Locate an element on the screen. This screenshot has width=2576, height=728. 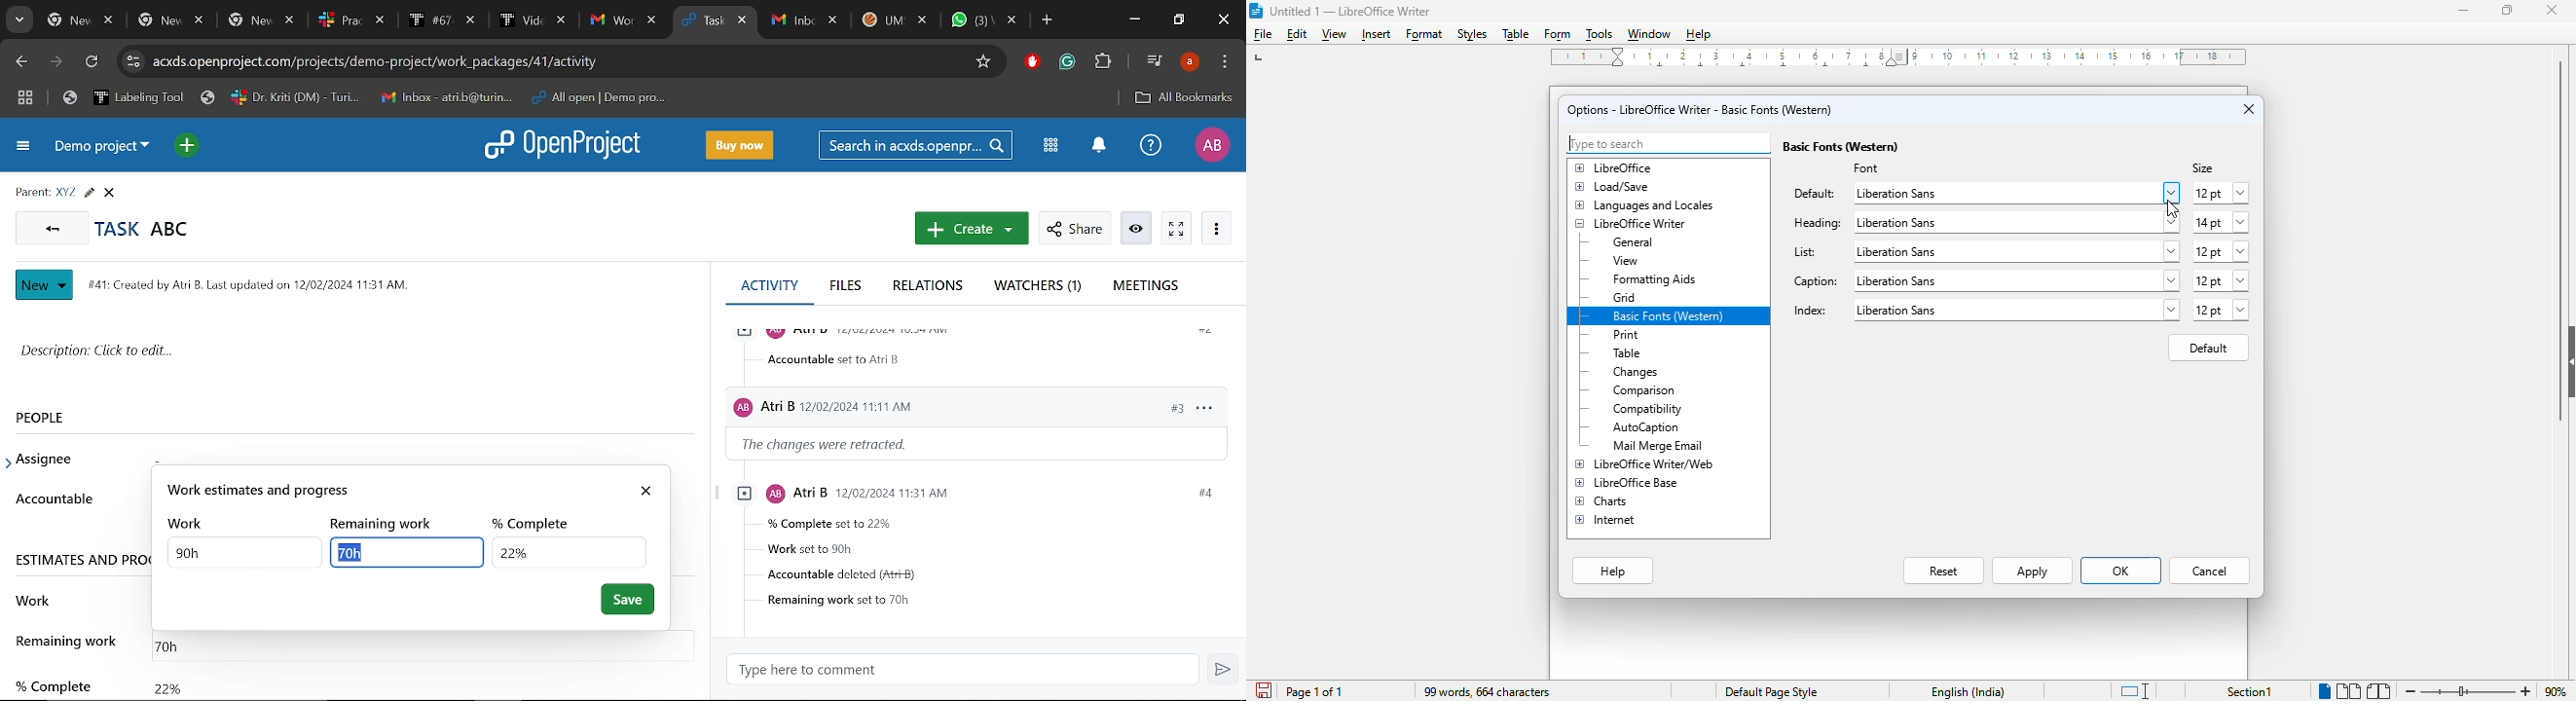
Profile is located at coordinates (1189, 62).